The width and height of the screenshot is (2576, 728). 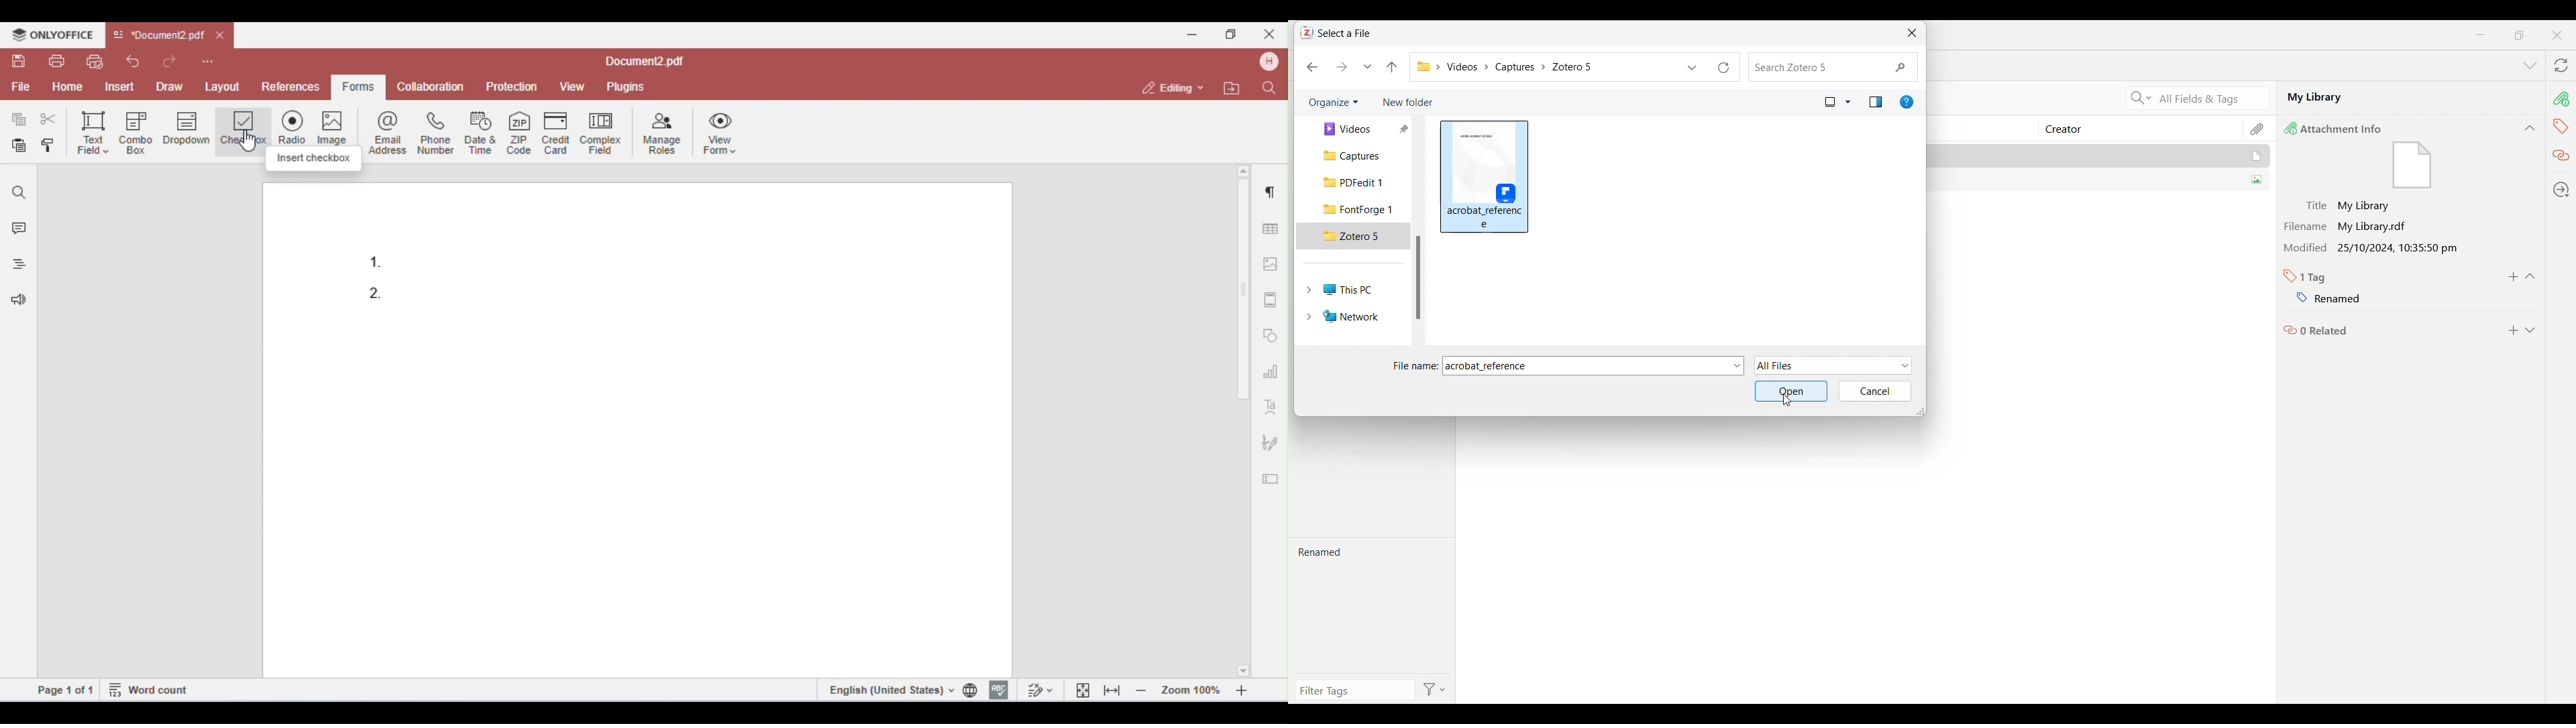 What do you see at coordinates (2481, 35) in the screenshot?
I see `Minimize` at bounding box center [2481, 35].